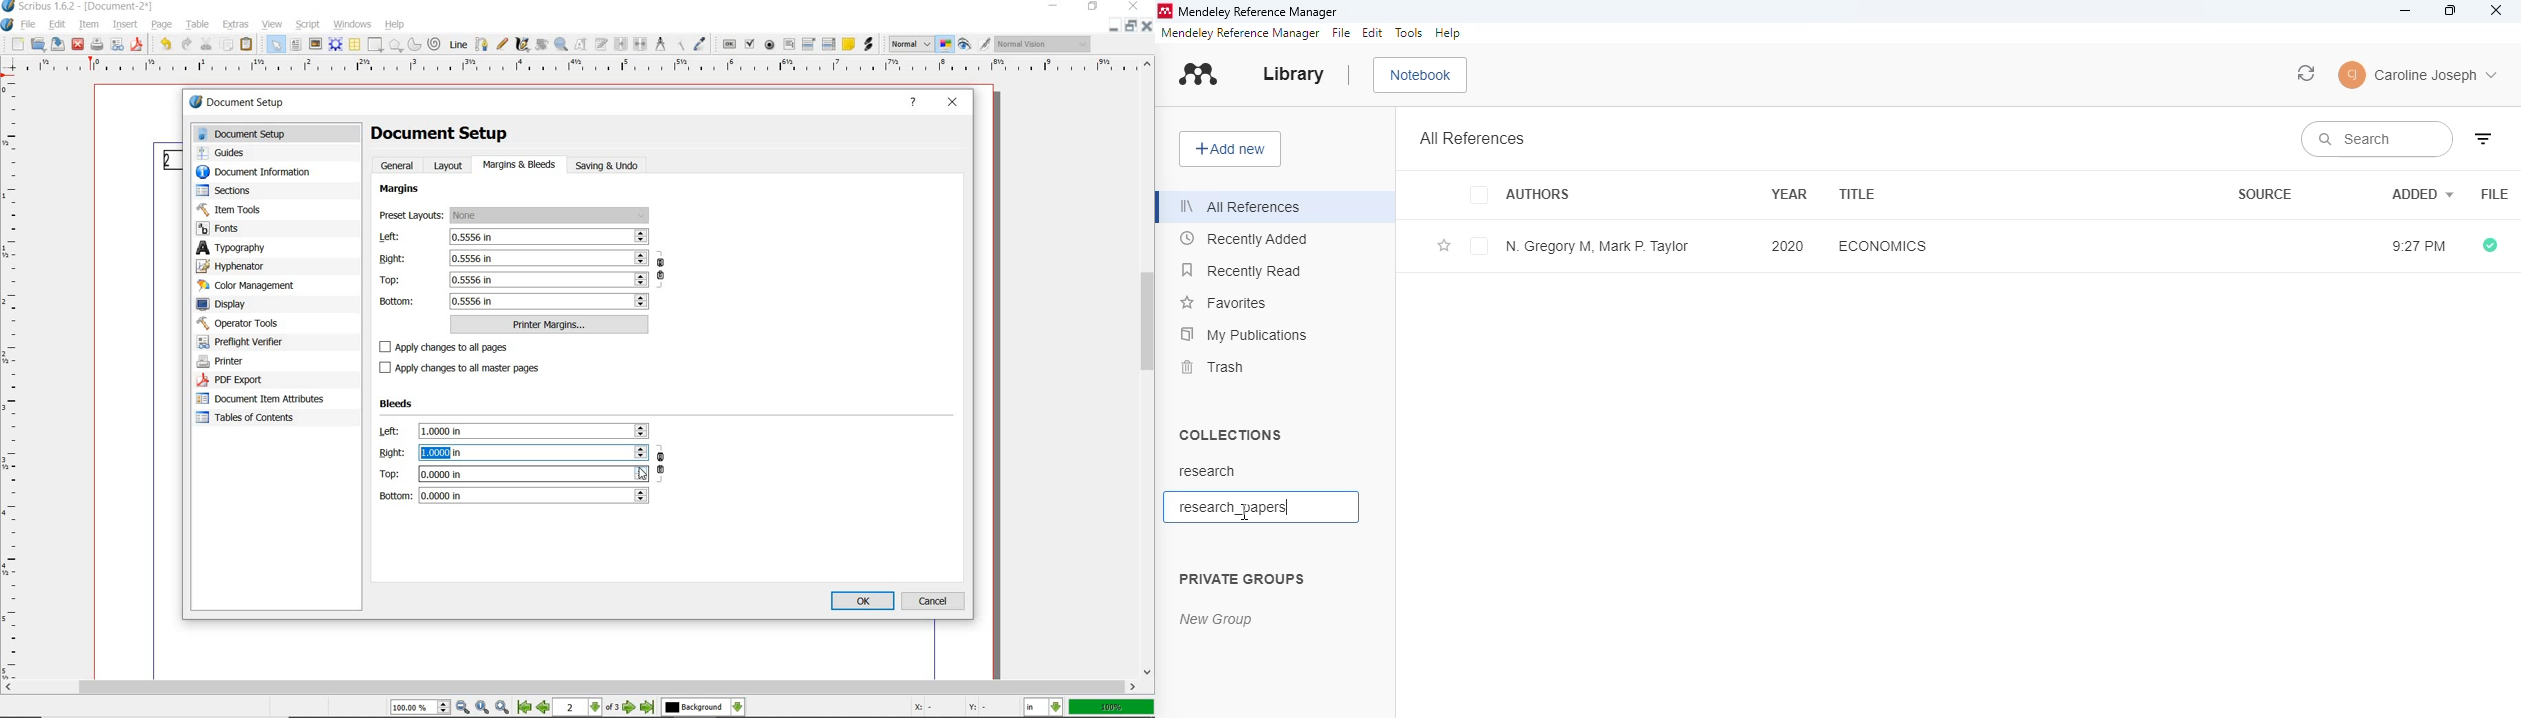 This screenshot has width=2548, height=728. Describe the element at coordinates (1858, 194) in the screenshot. I see `title` at that location.